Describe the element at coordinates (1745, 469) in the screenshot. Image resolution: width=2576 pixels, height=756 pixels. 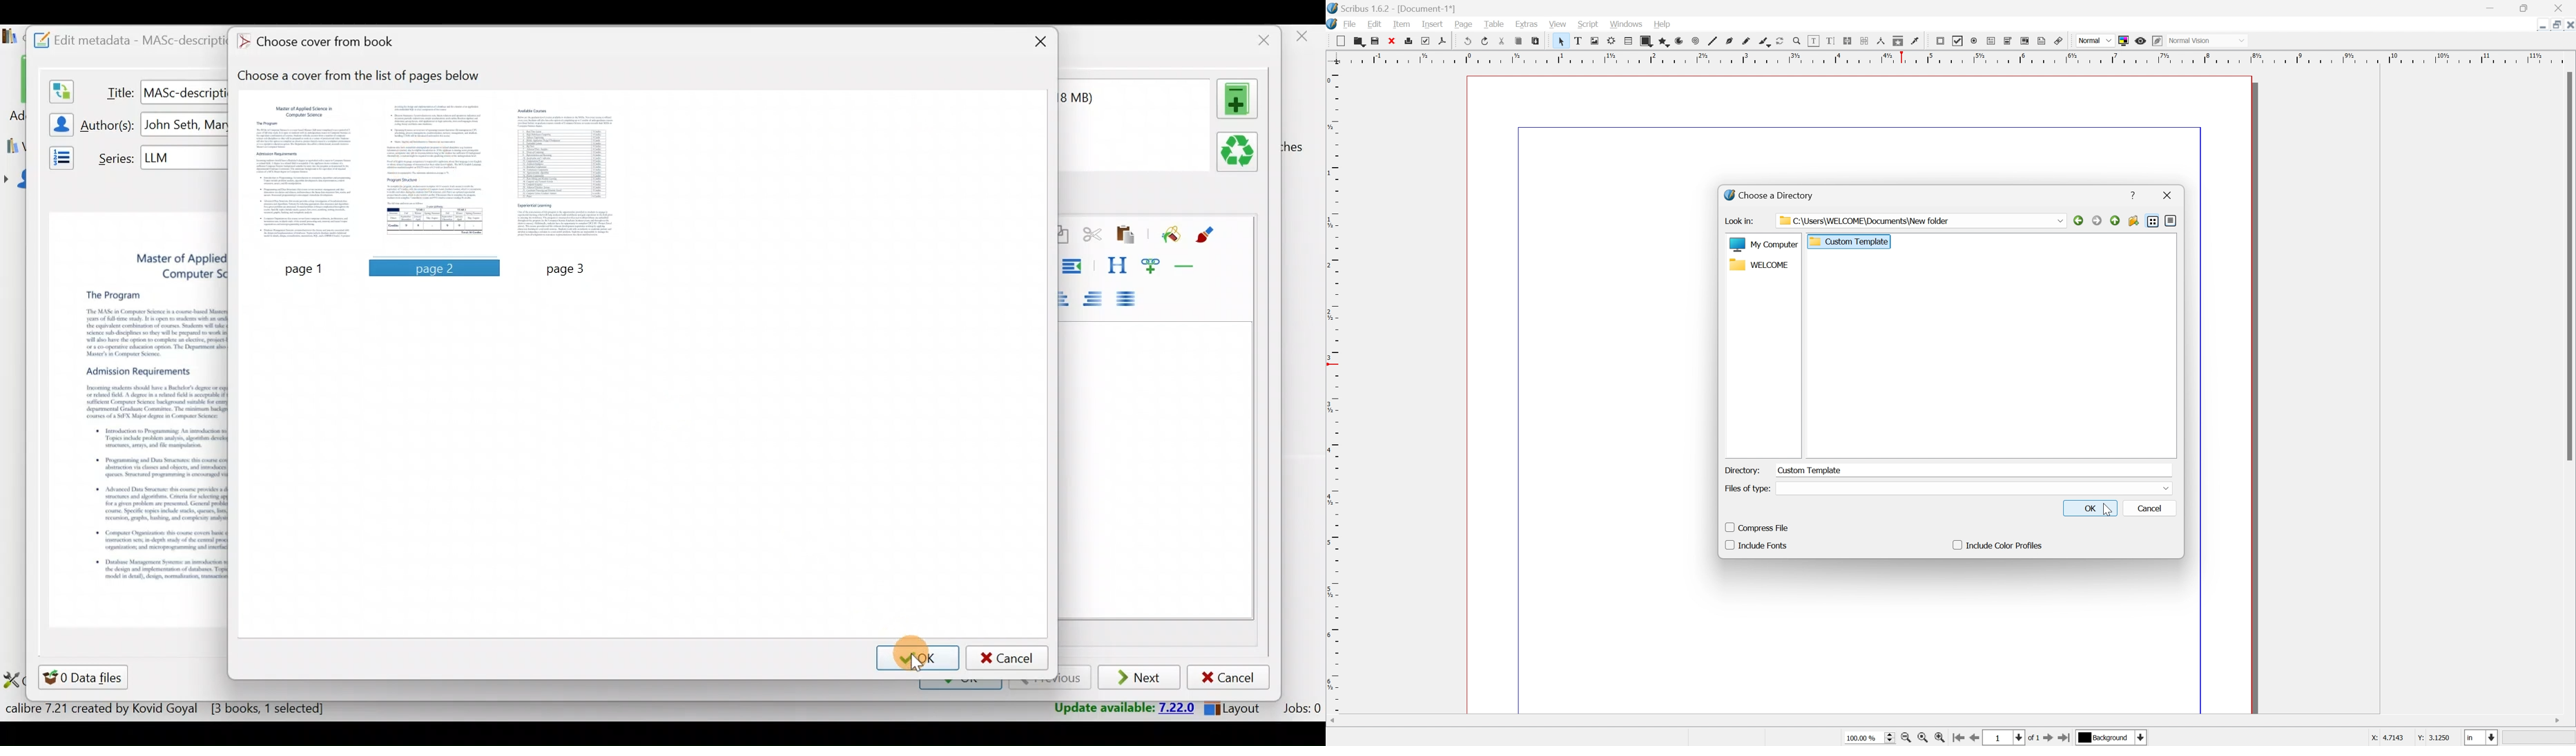
I see `directory:` at that location.